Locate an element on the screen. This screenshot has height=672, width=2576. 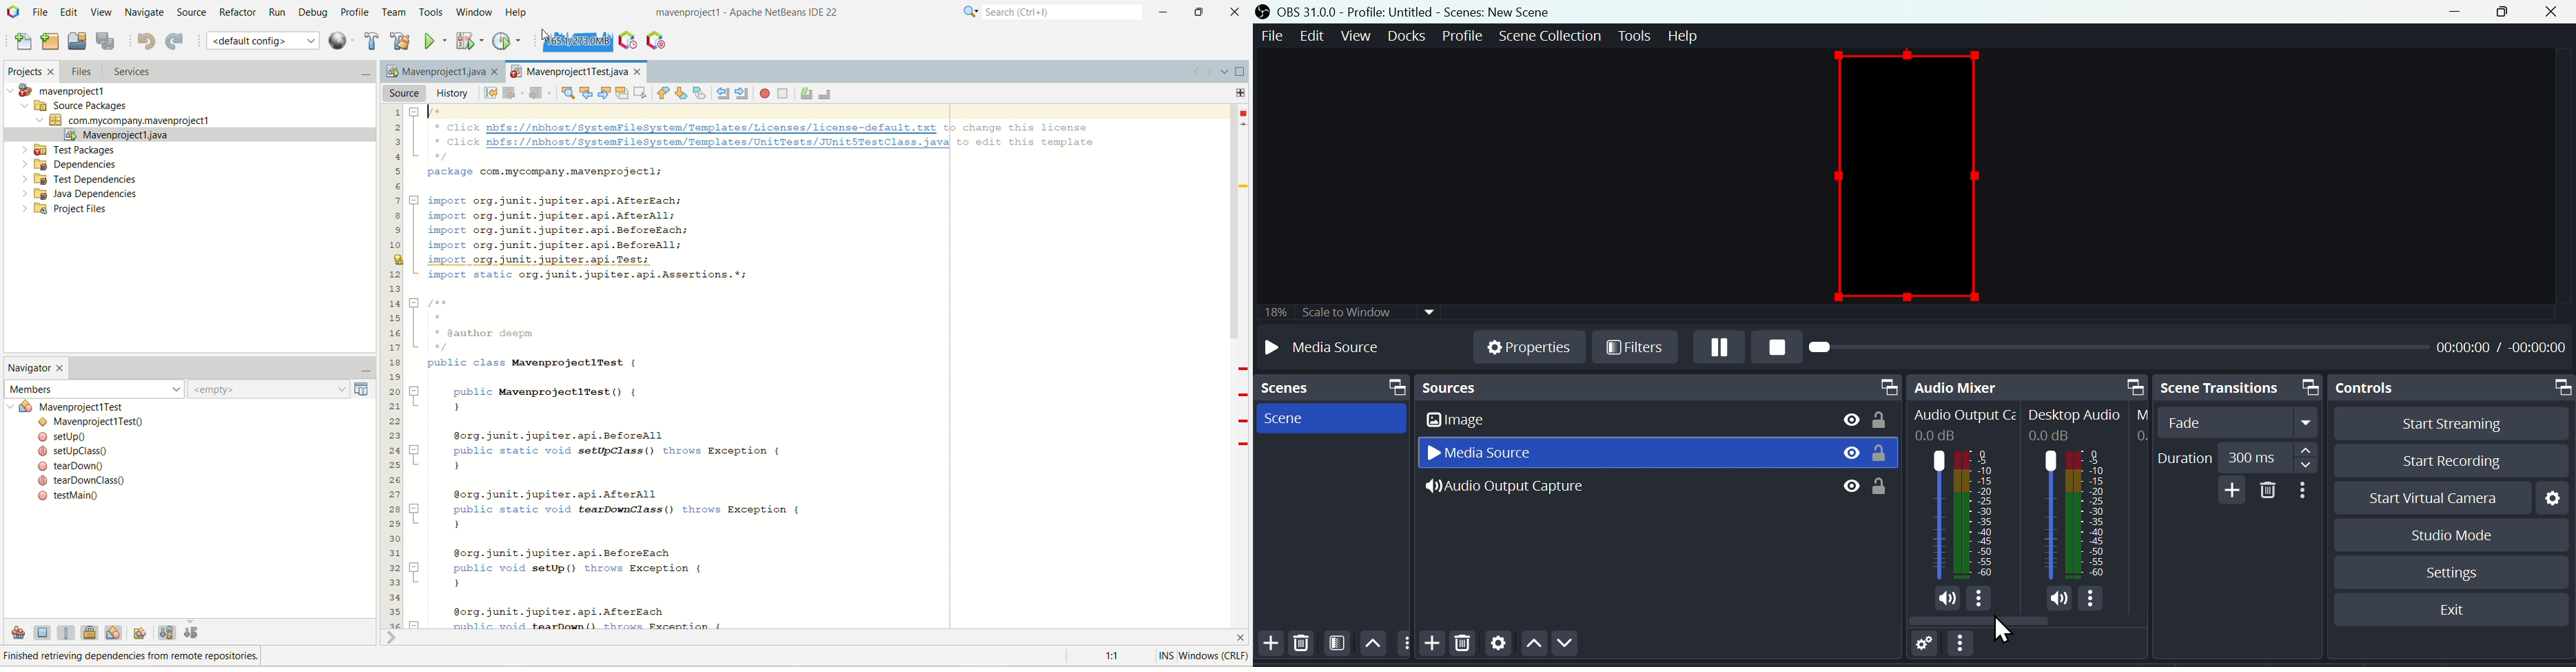
Desktop Audio is located at coordinates (2075, 516).